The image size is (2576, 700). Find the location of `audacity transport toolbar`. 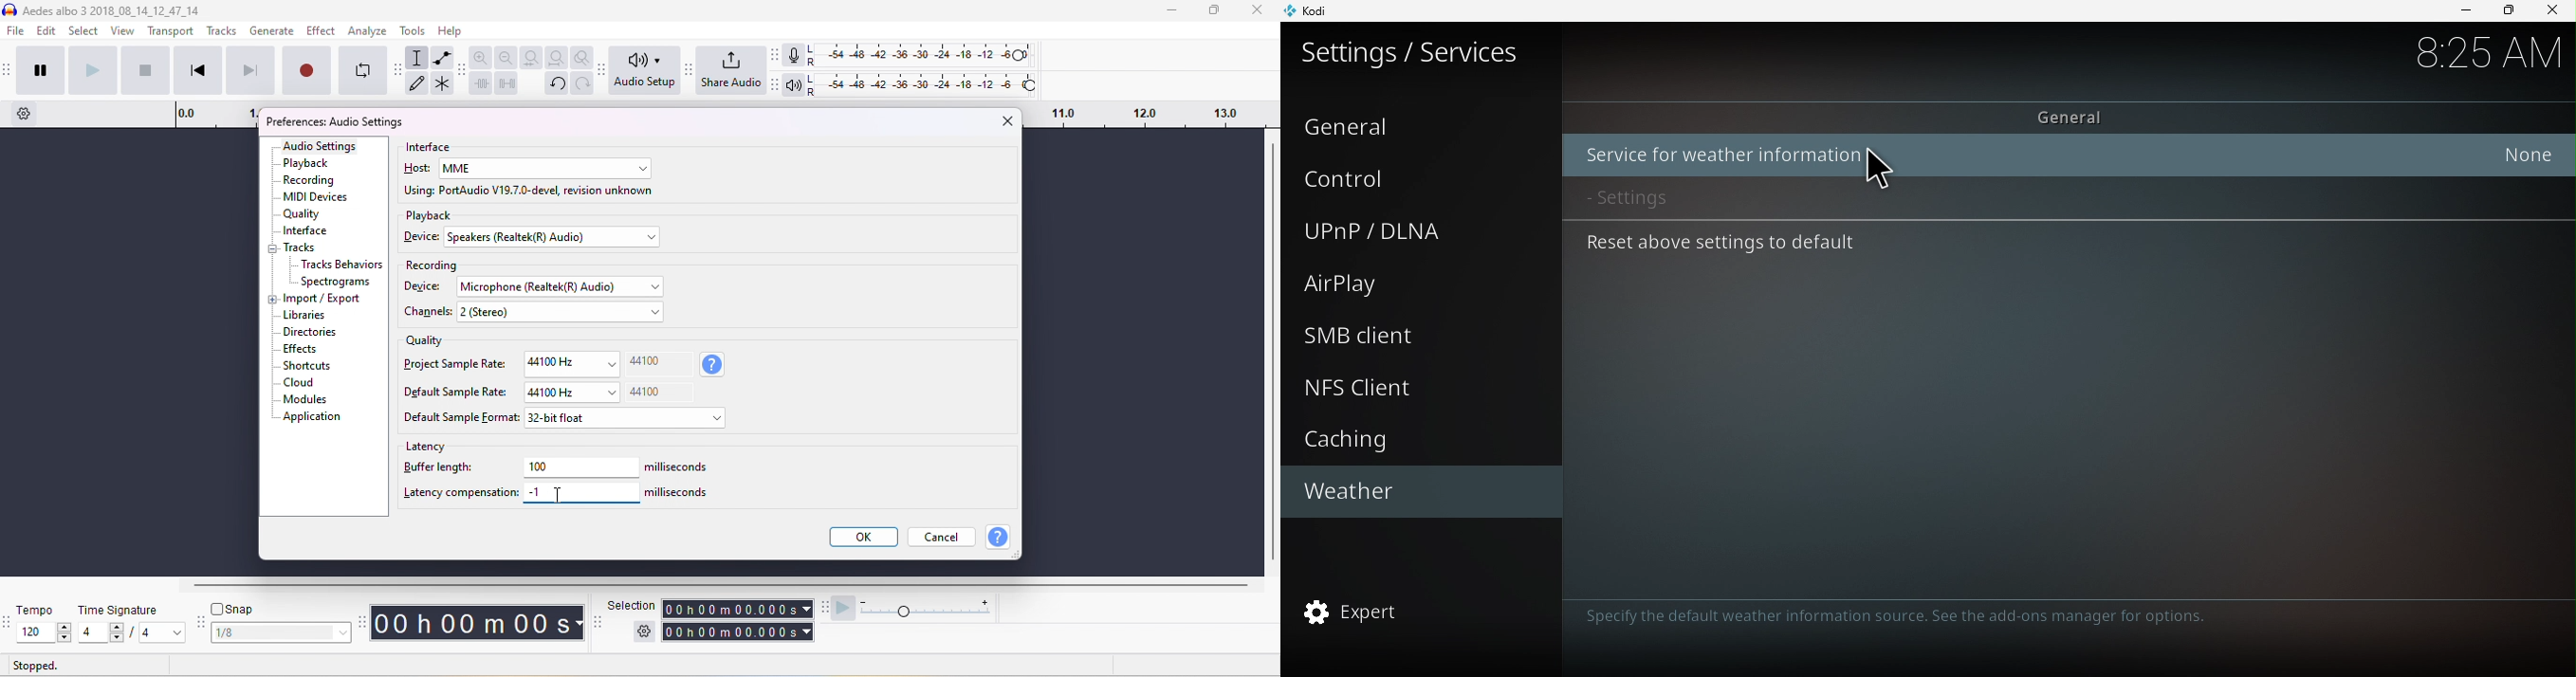

audacity transport toolbar is located at coordinates (8, 69).